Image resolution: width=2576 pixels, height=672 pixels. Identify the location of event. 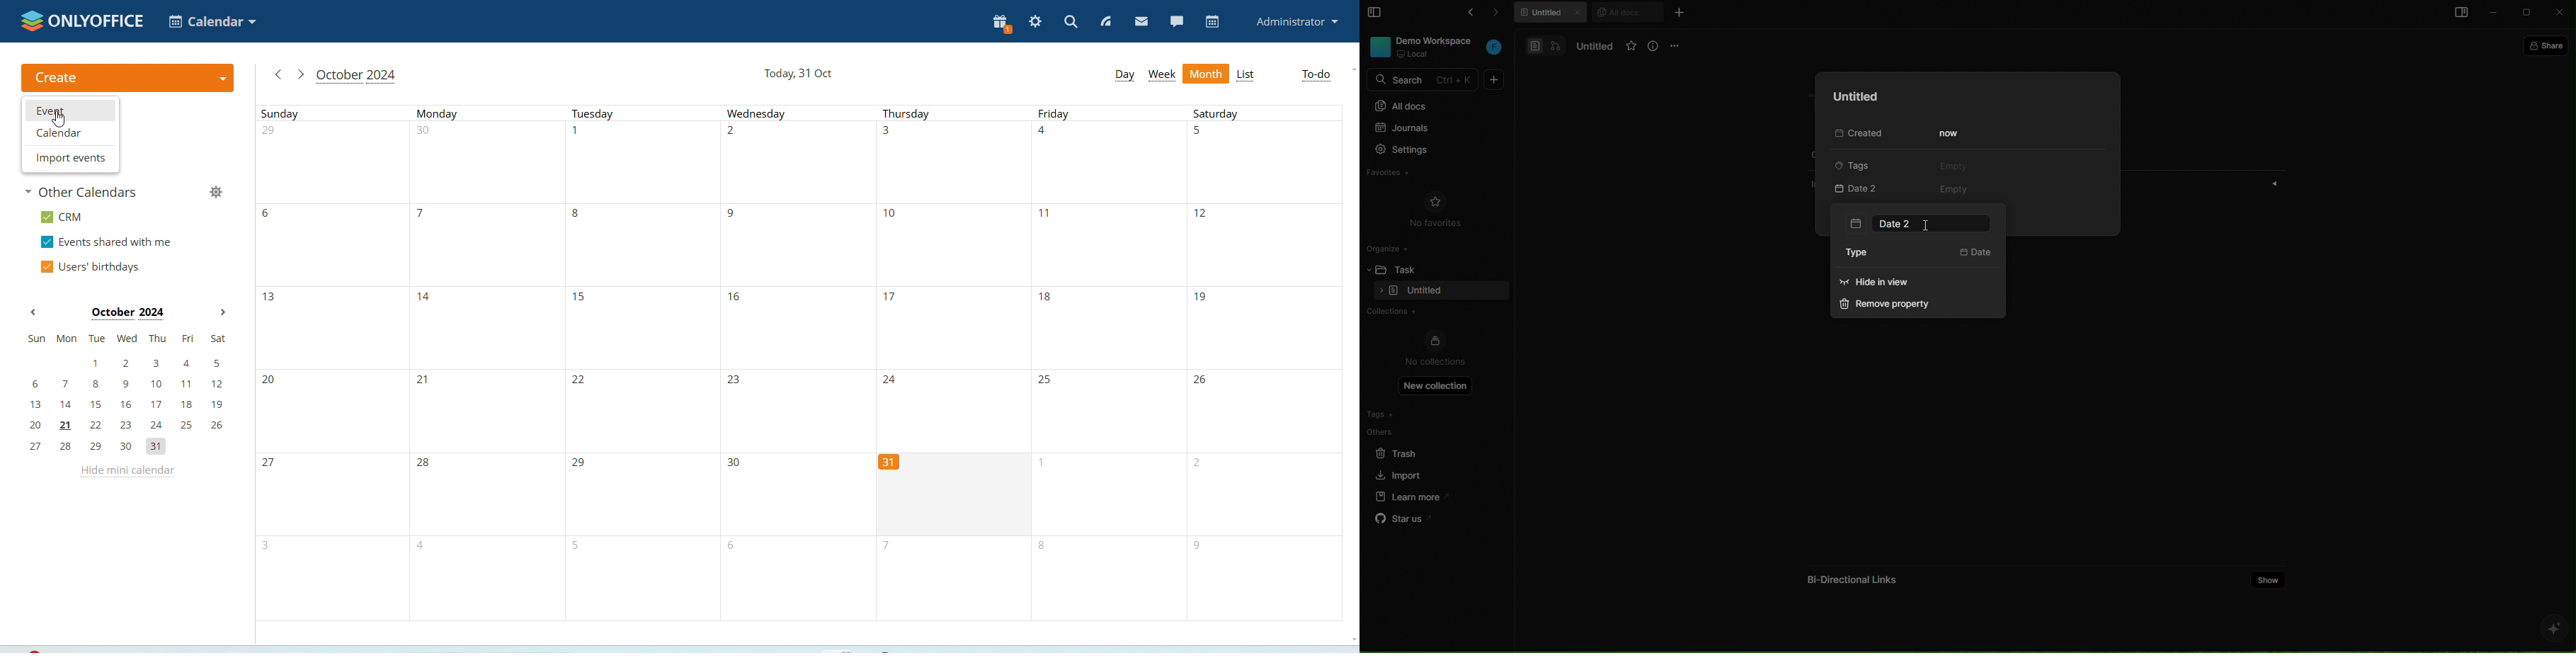
(70, 110).